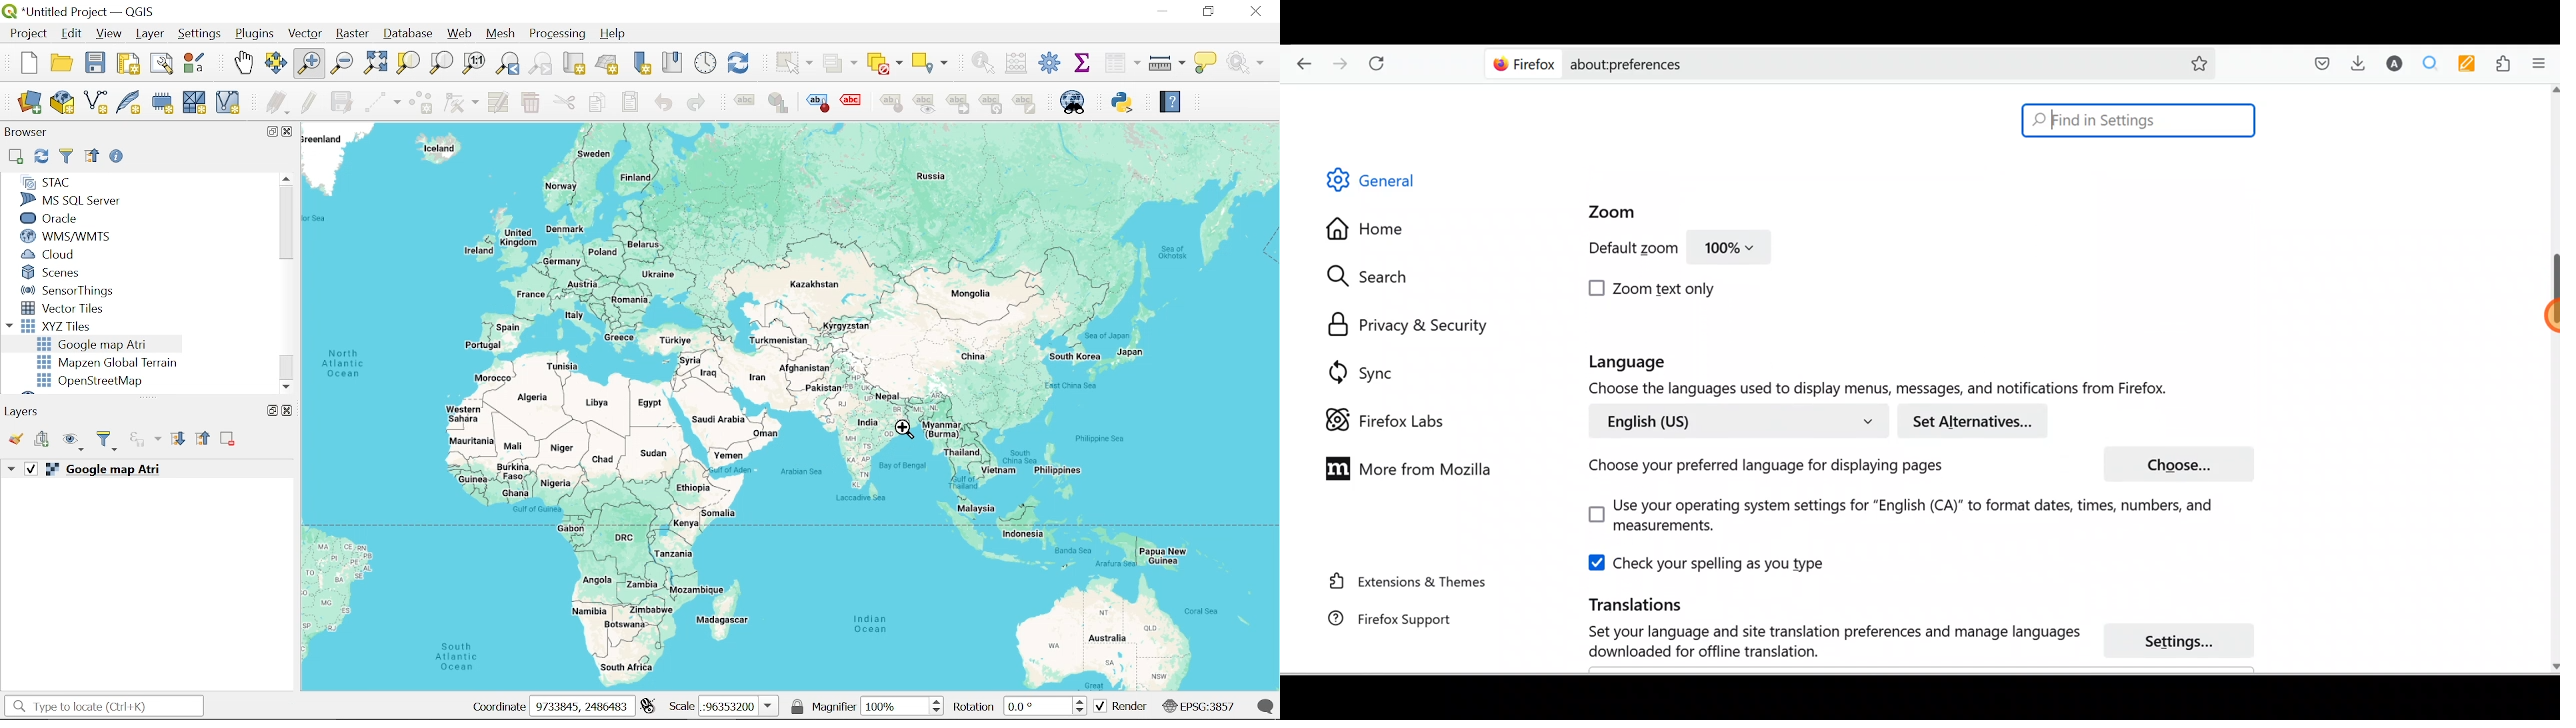 Image resolution: width=2576 pixels, height=728 pixels. What do you see at coordinates (2178, 463) in the screenshot?
I see `Choose` at bounding box center [2178, 463].